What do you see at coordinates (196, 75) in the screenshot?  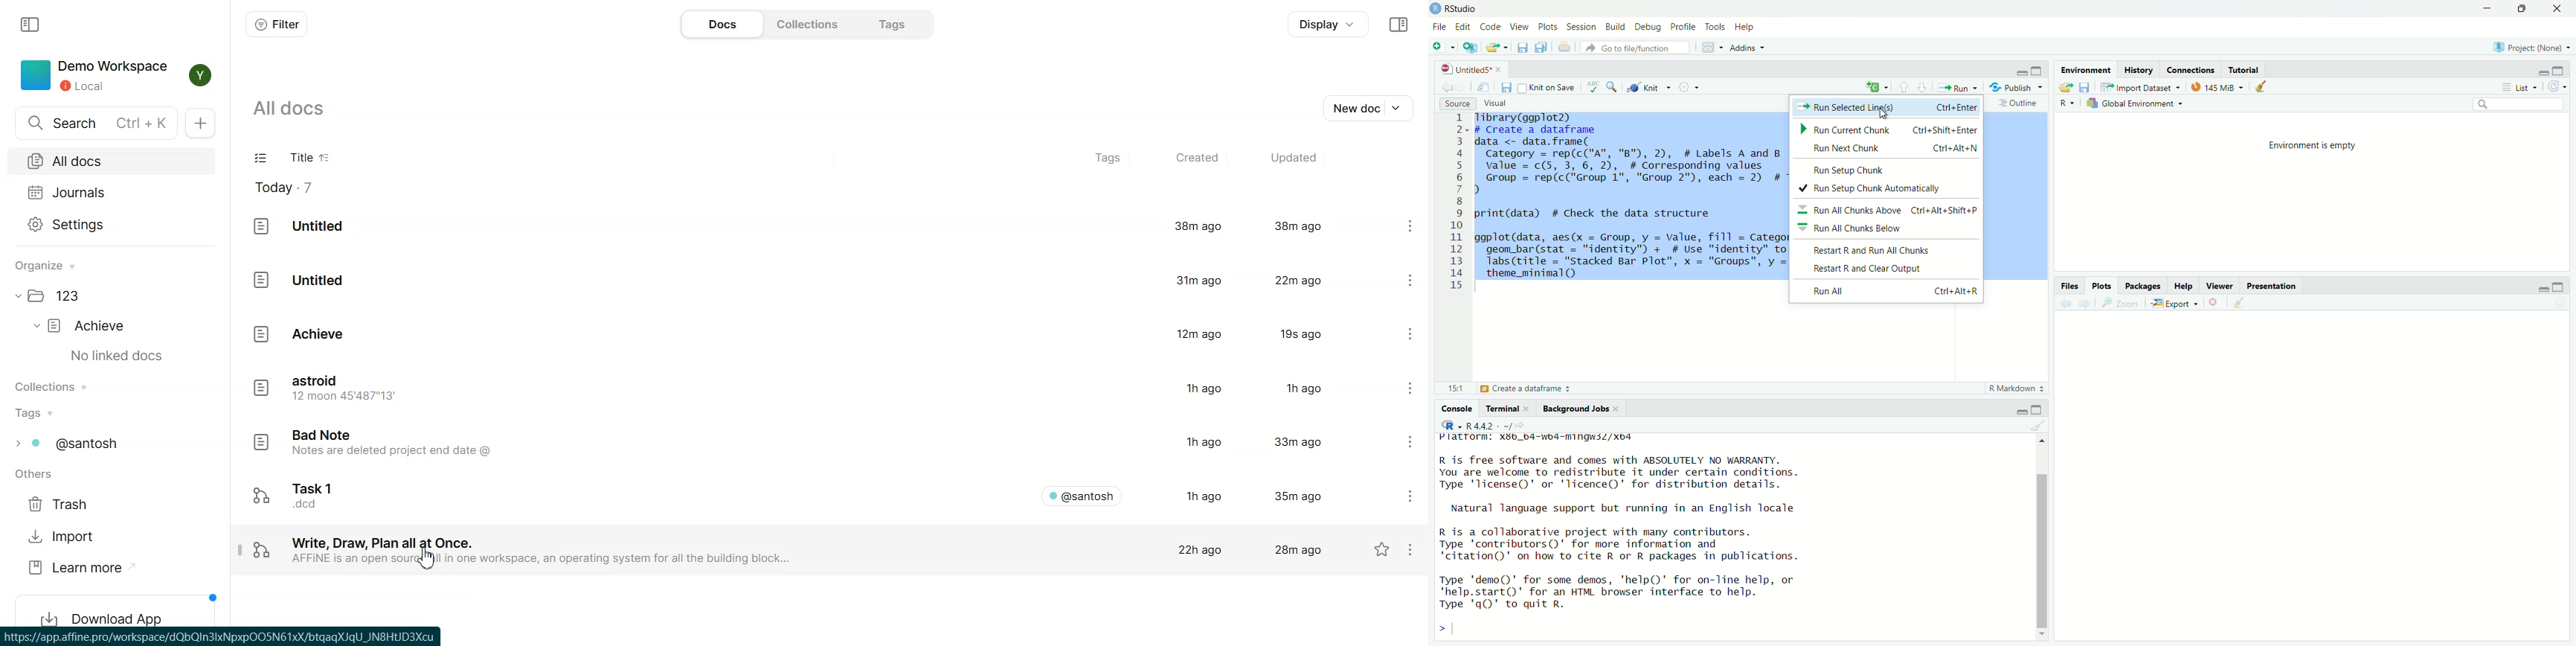 I see `Profile` at bounding box center [196, 75].